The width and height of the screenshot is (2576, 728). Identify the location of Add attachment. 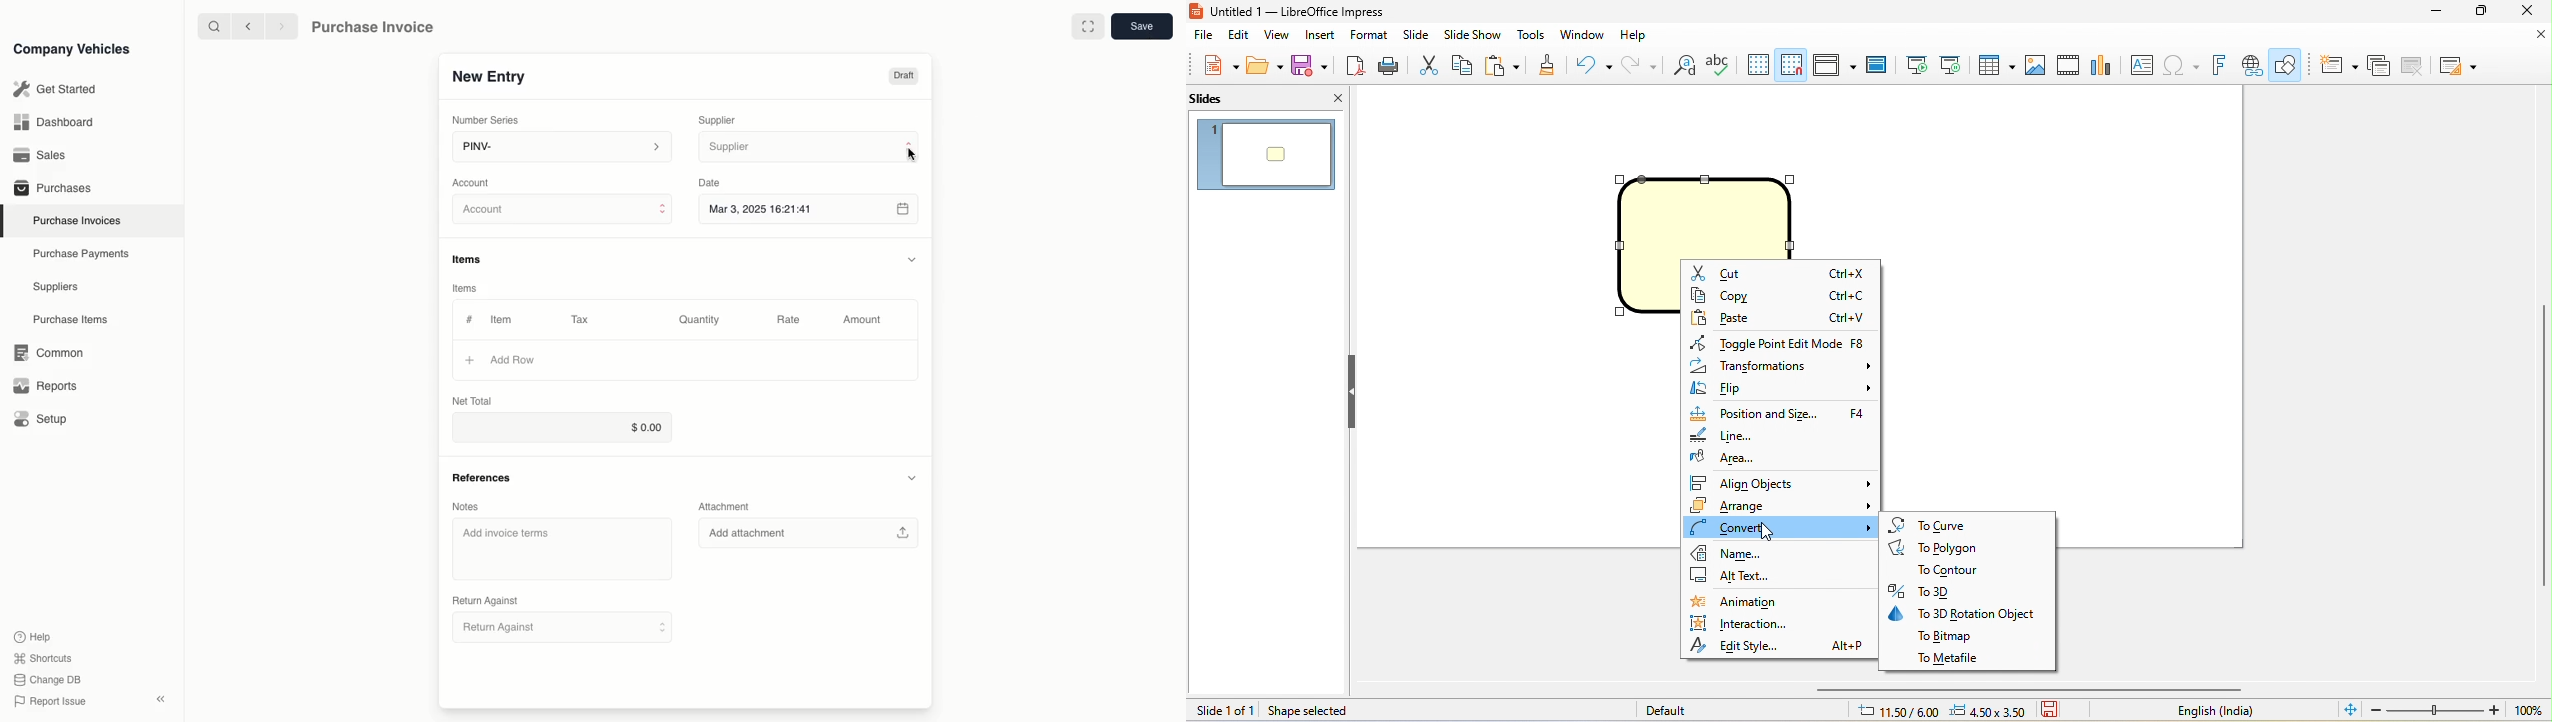
(807, 532).